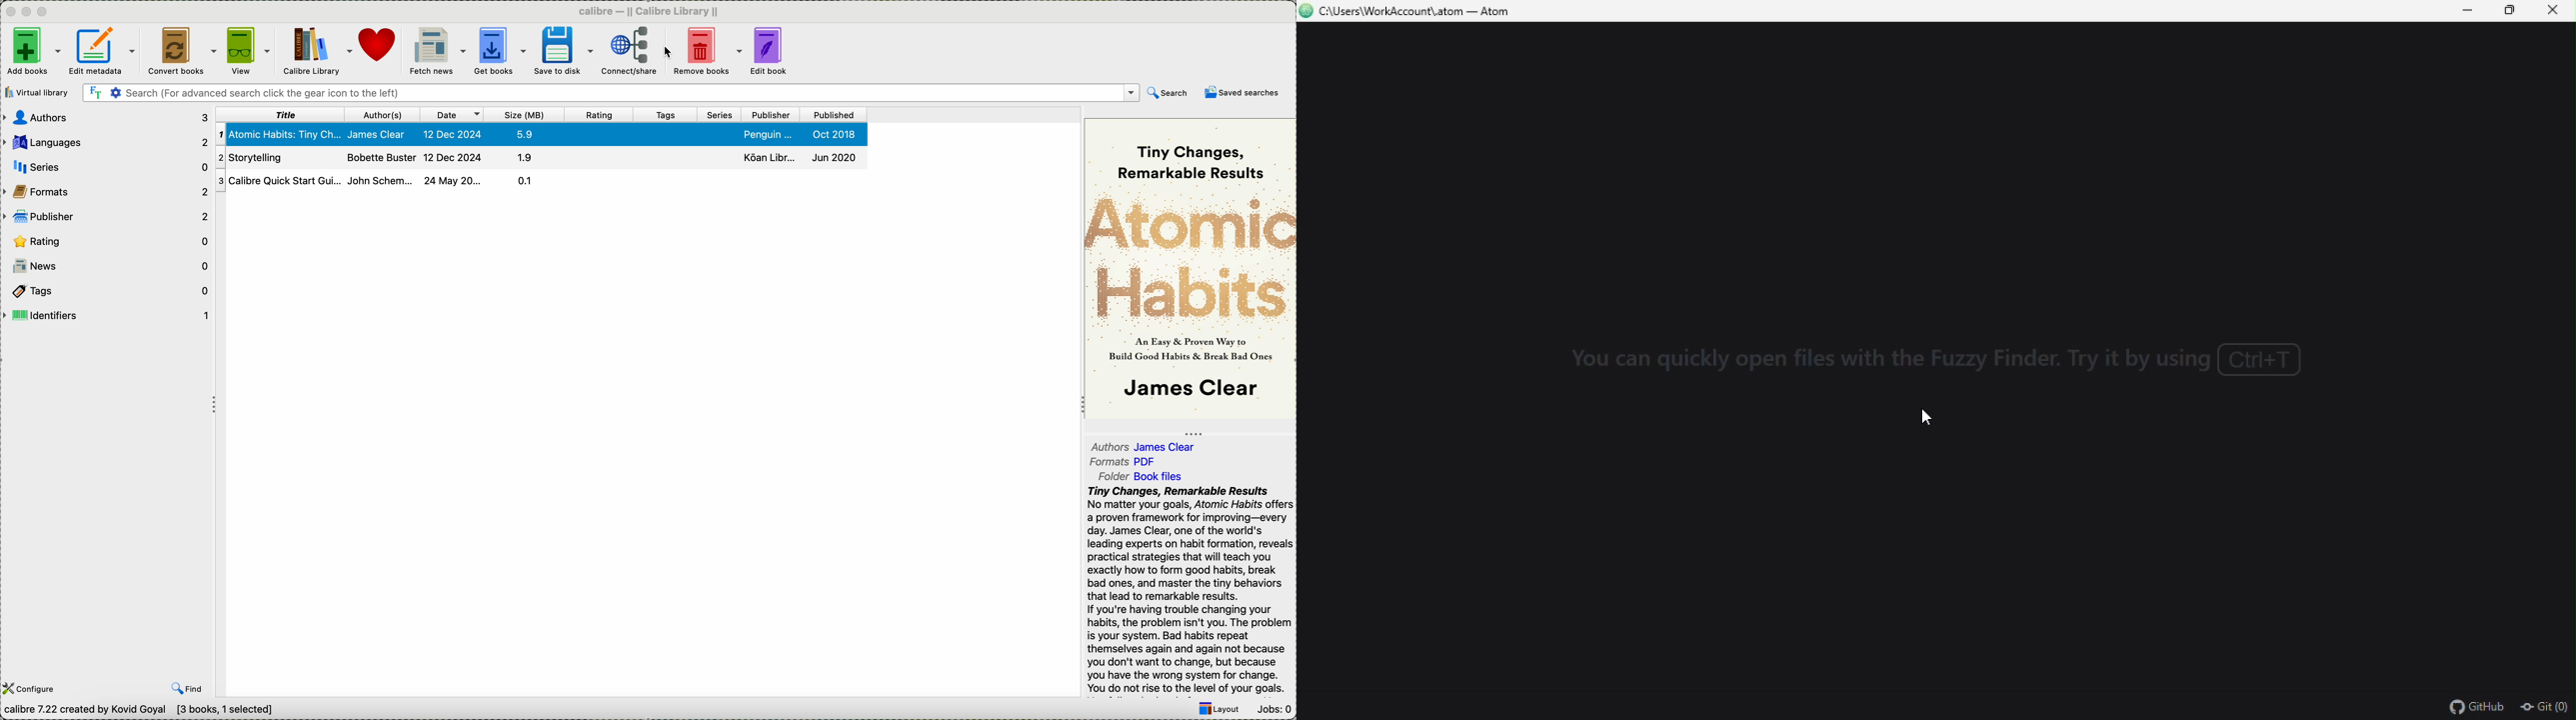  What do you see at coordinates (107, 190) in the screenshot?
I see `formats` at bounding box center [107, 190].